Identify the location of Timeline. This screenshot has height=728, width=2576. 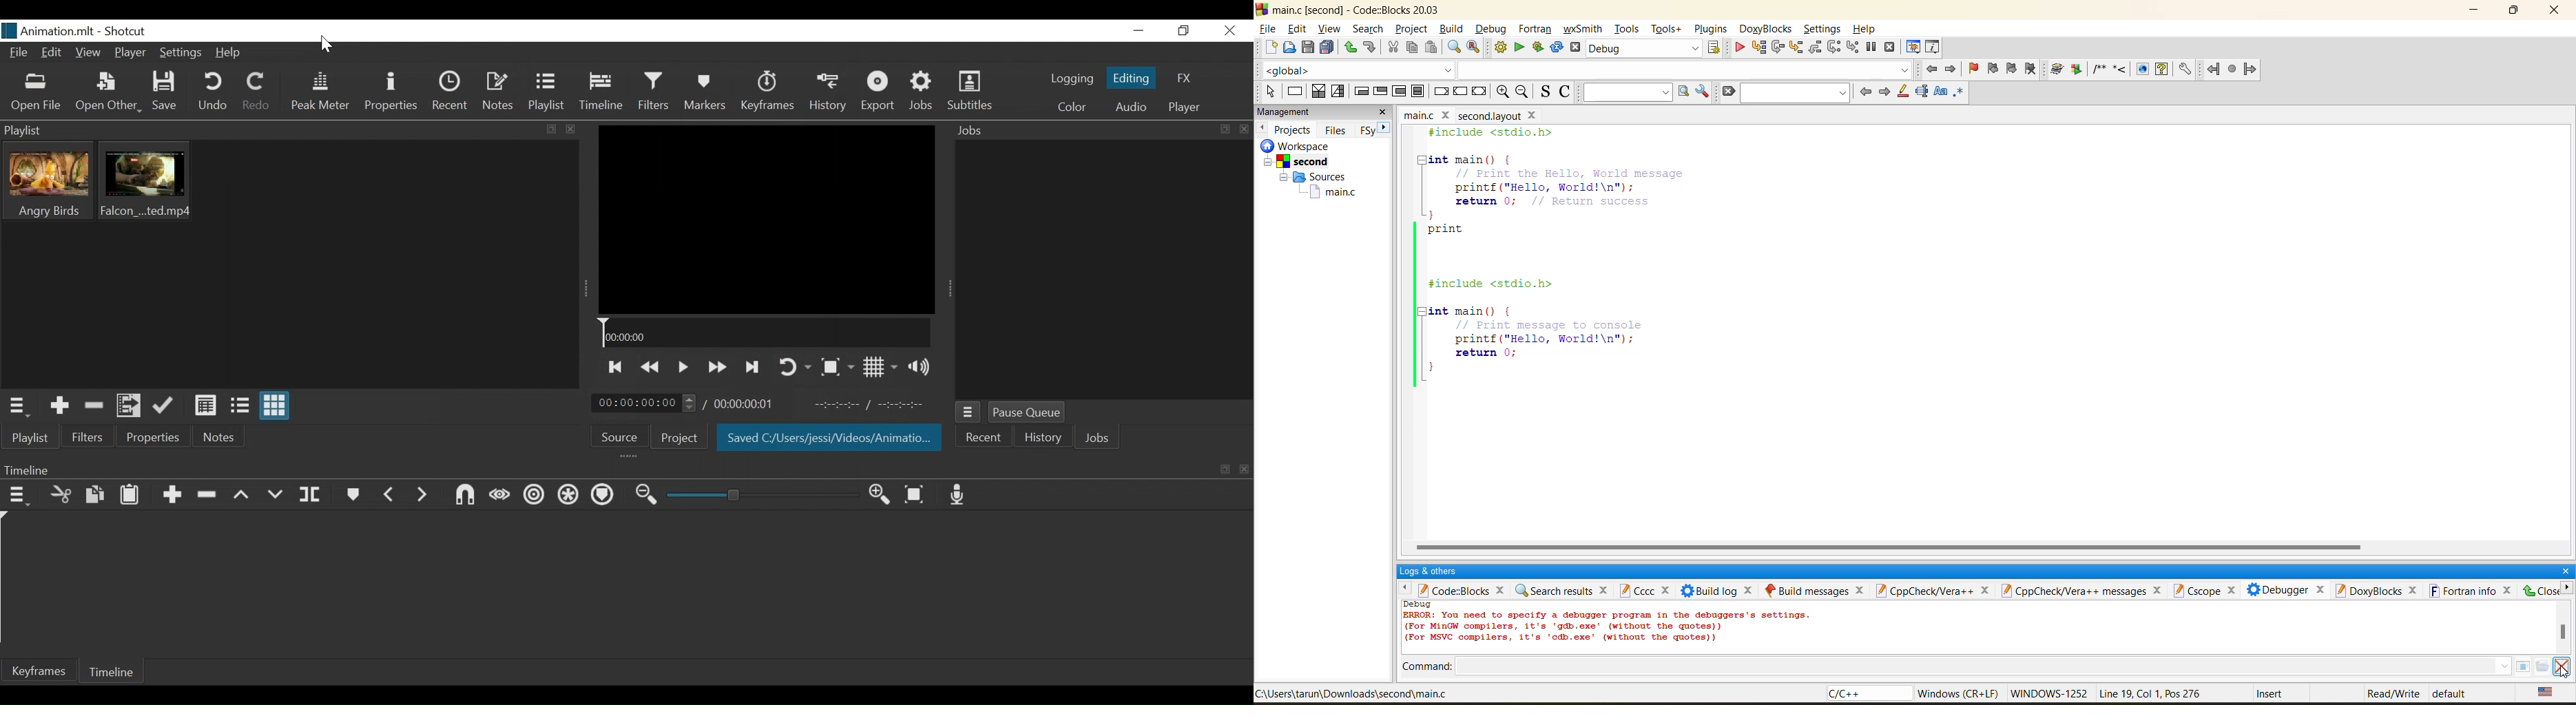
(601, 93).